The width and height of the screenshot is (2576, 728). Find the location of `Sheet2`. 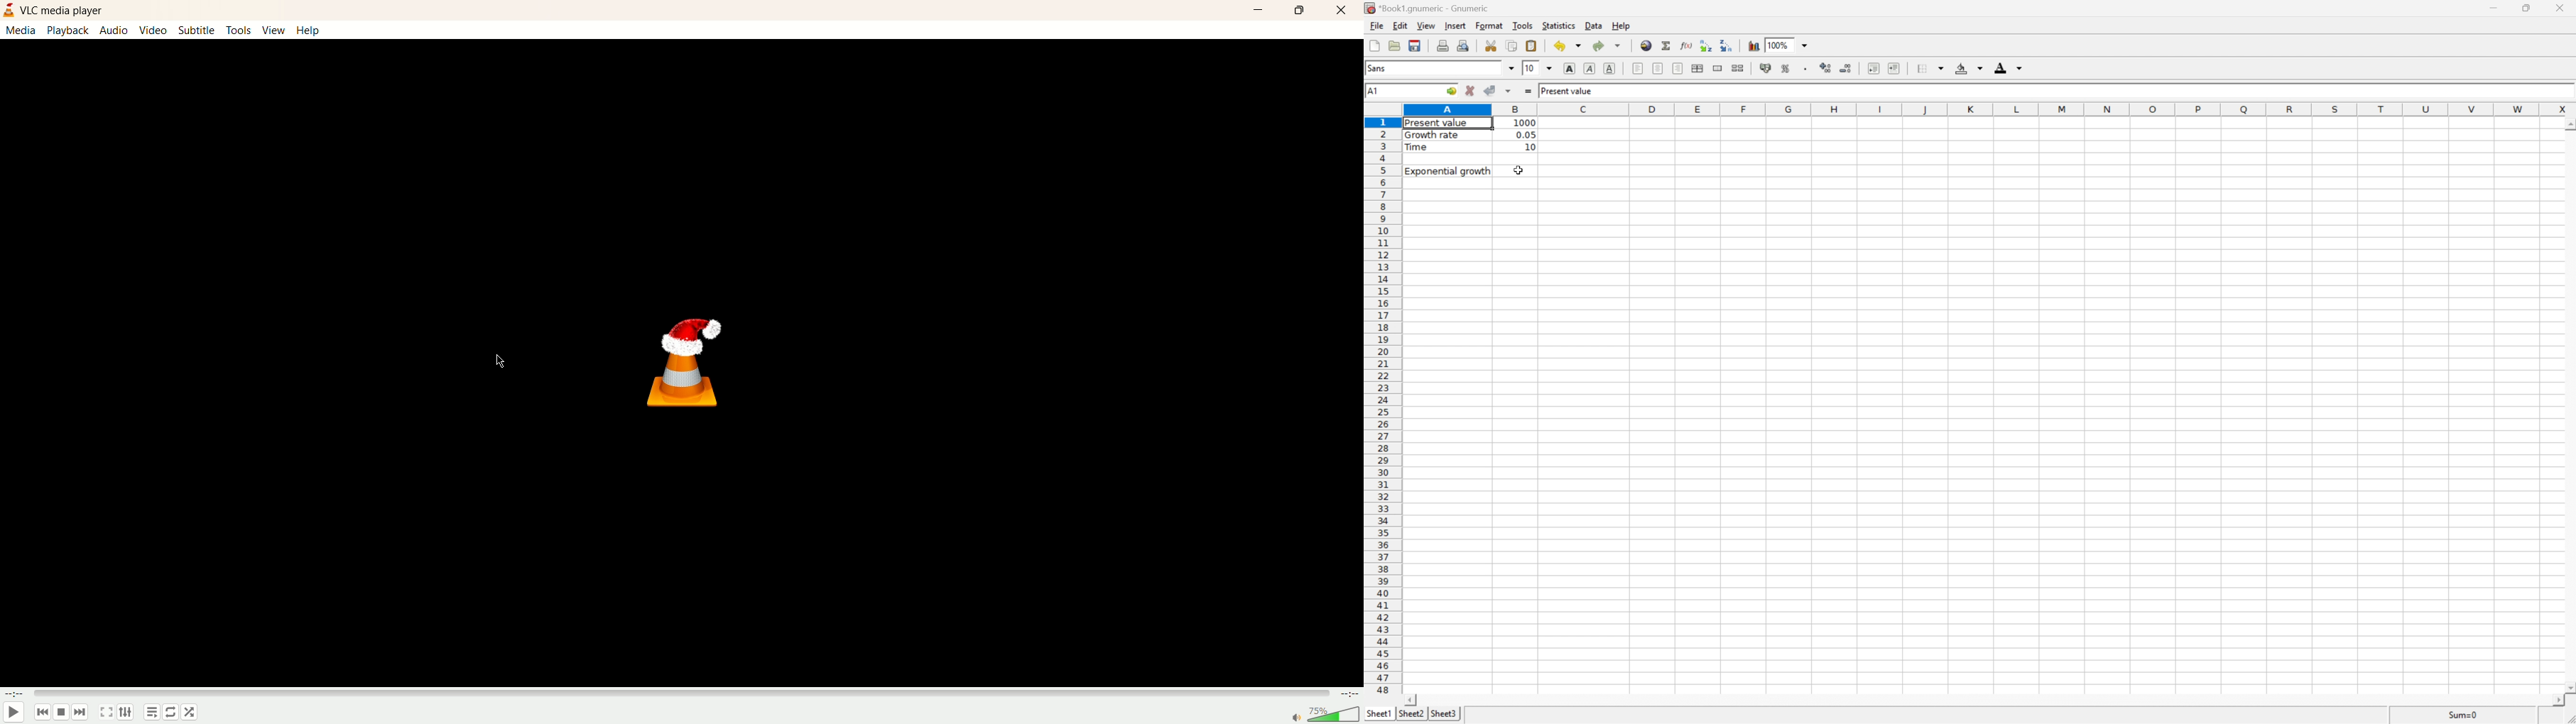

Sheet2 is located at coordinates (1412, 713).